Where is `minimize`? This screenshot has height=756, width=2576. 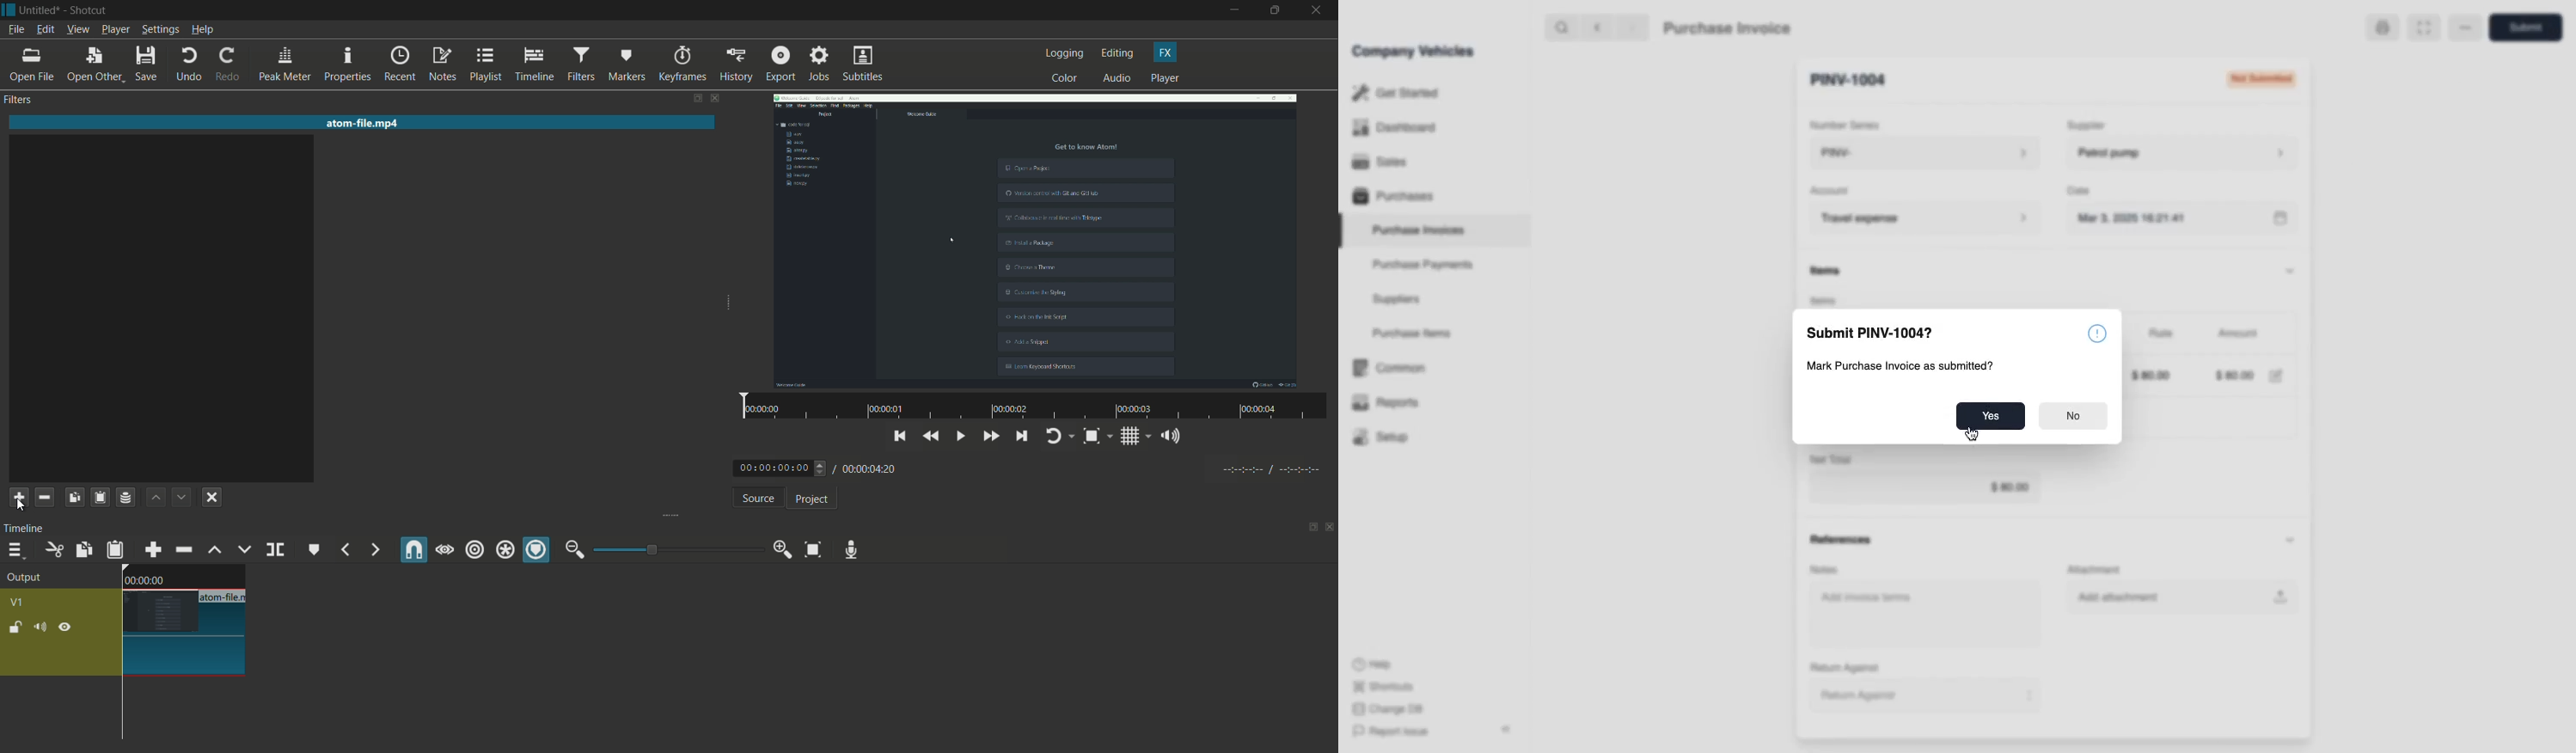 minimize is located at coordinates (1235, 10).